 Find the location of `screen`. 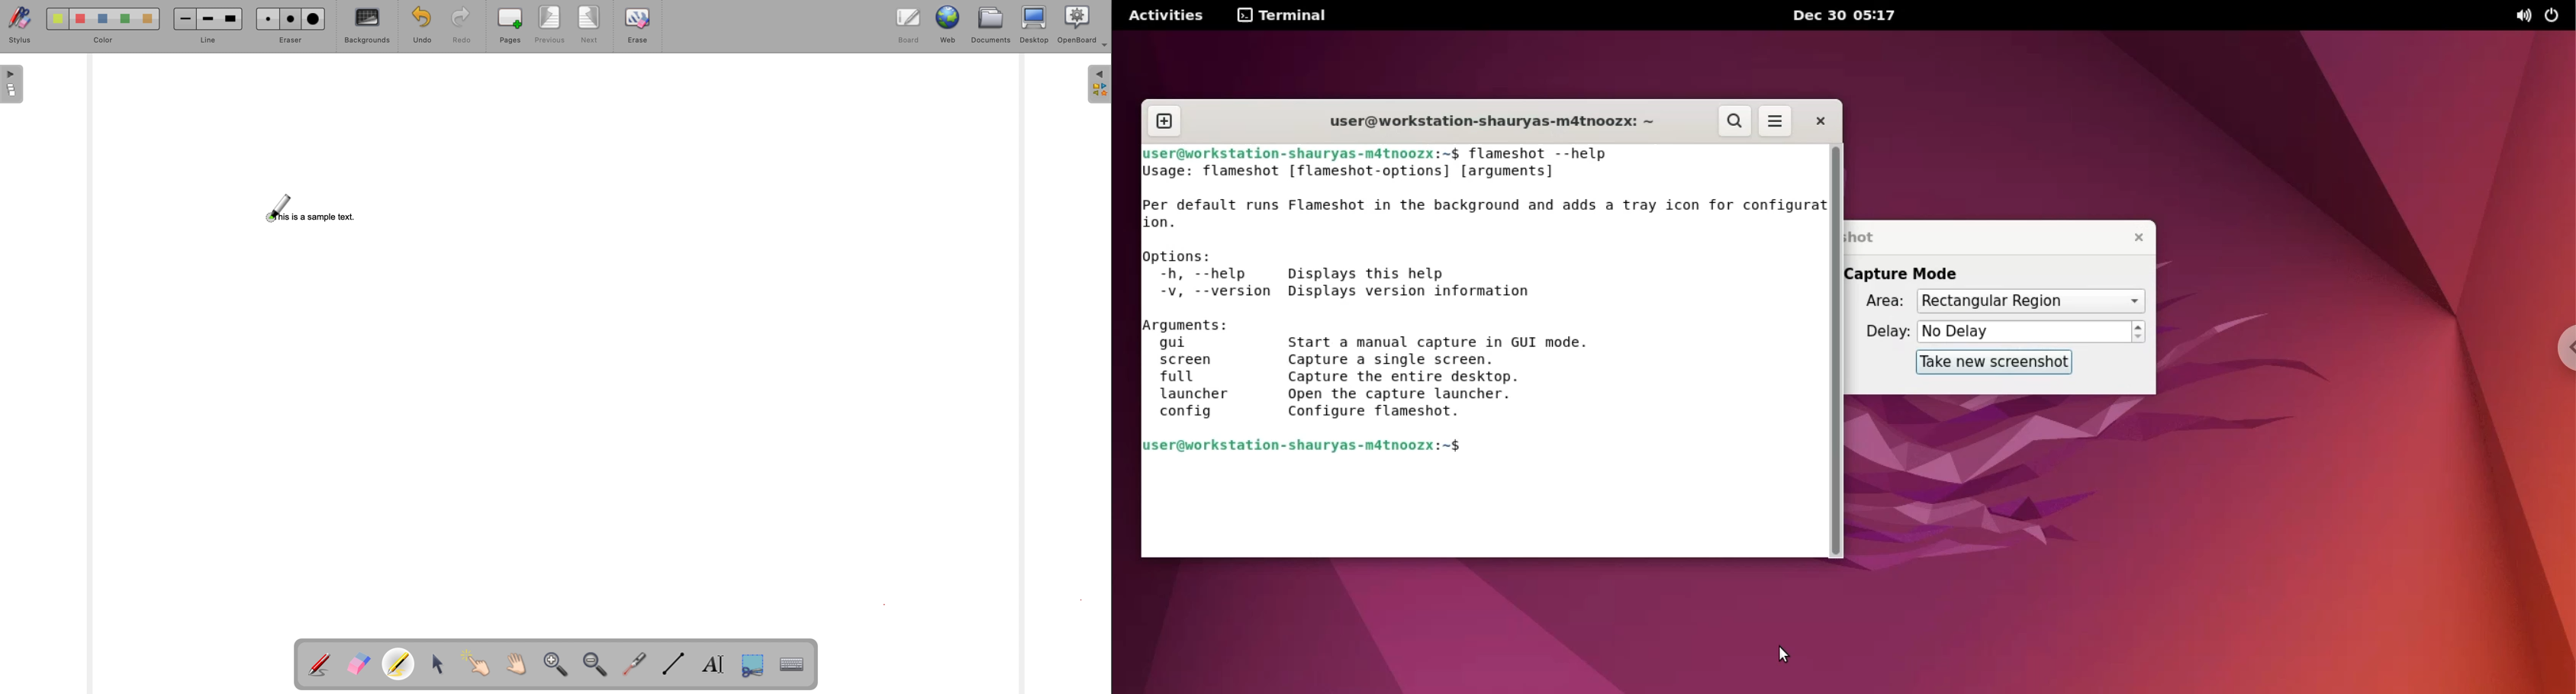

screen is located at coordinates (1197, 361).